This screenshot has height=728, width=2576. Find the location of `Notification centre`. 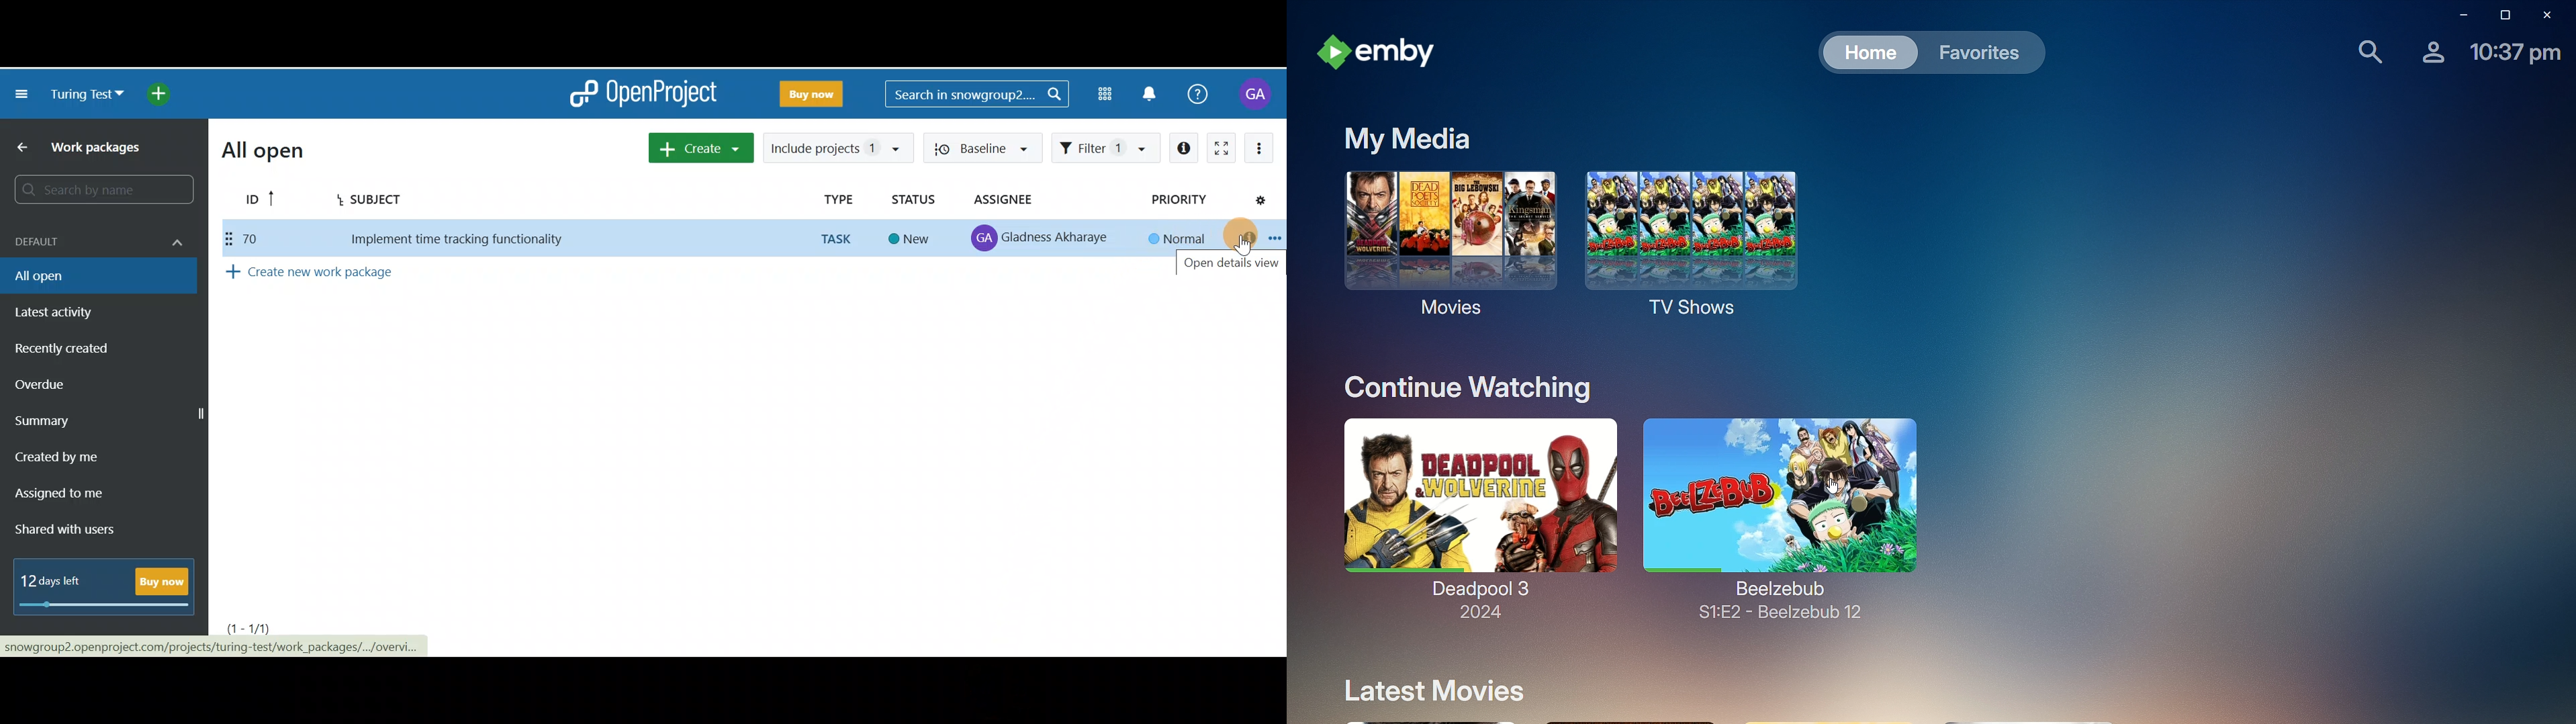

Notification centre is located at coordinates (1151, 93).